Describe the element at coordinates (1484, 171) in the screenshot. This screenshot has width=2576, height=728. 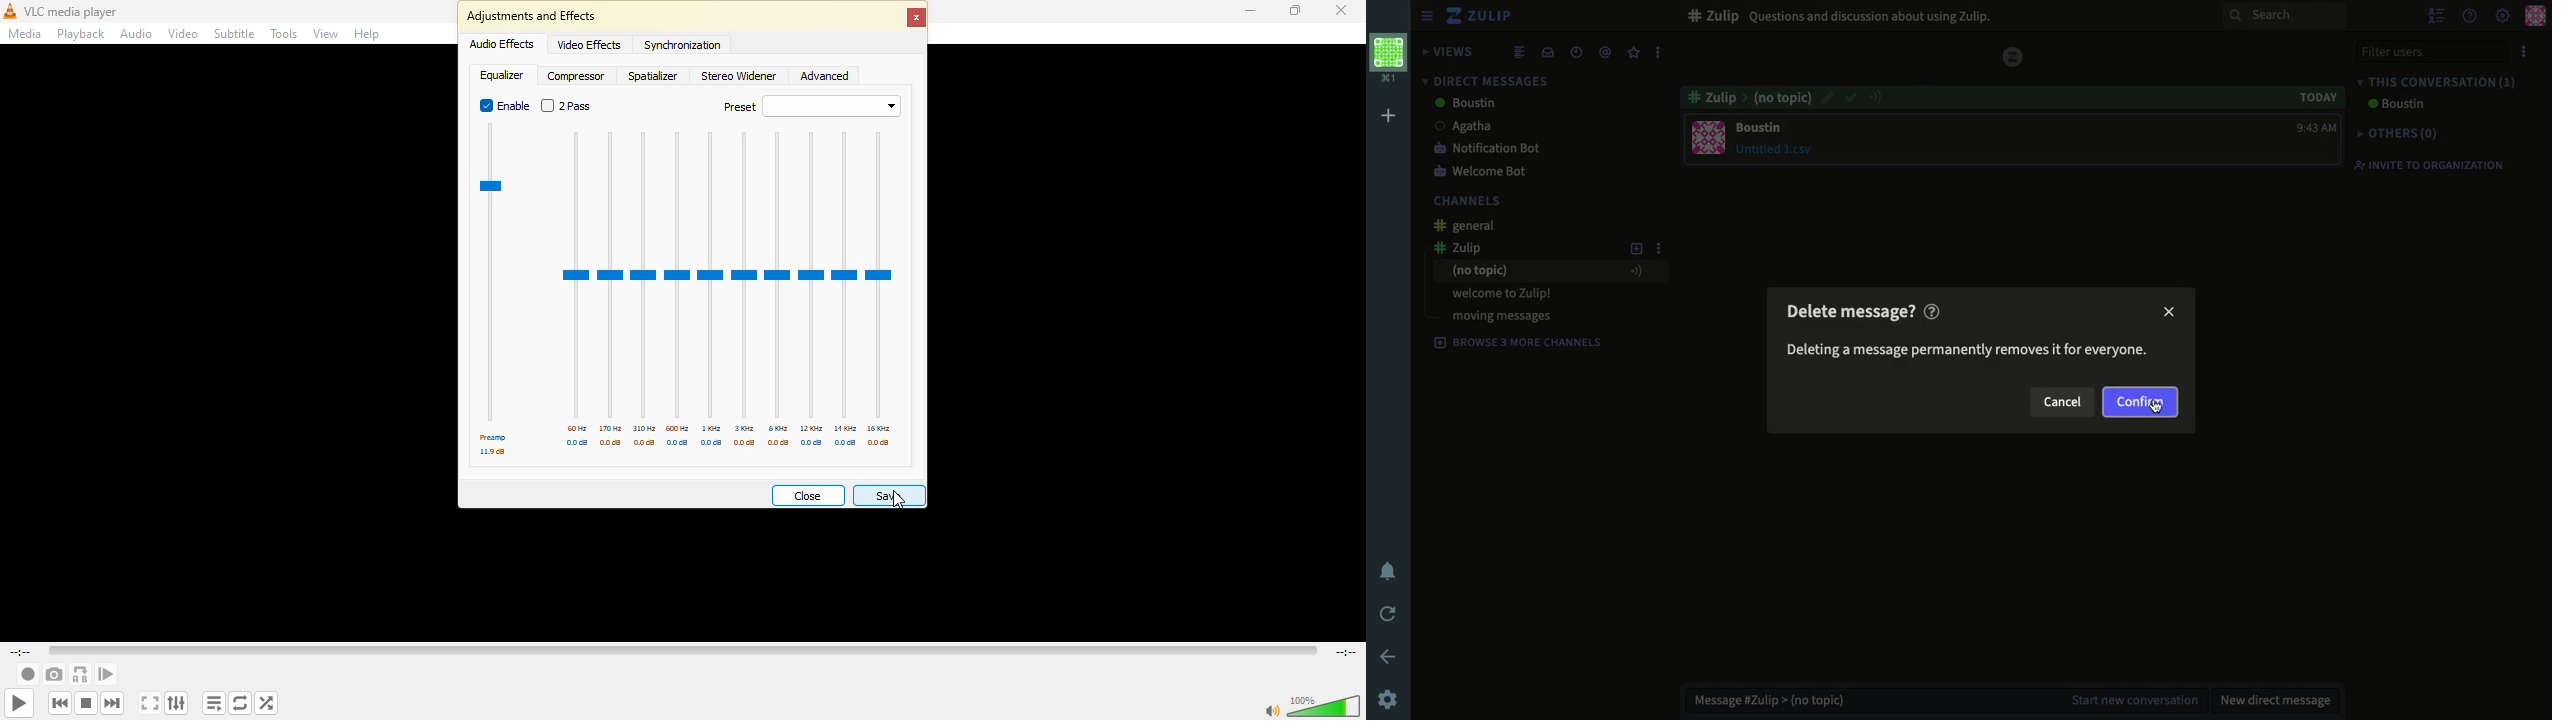
I see `welcome bot` at that location.